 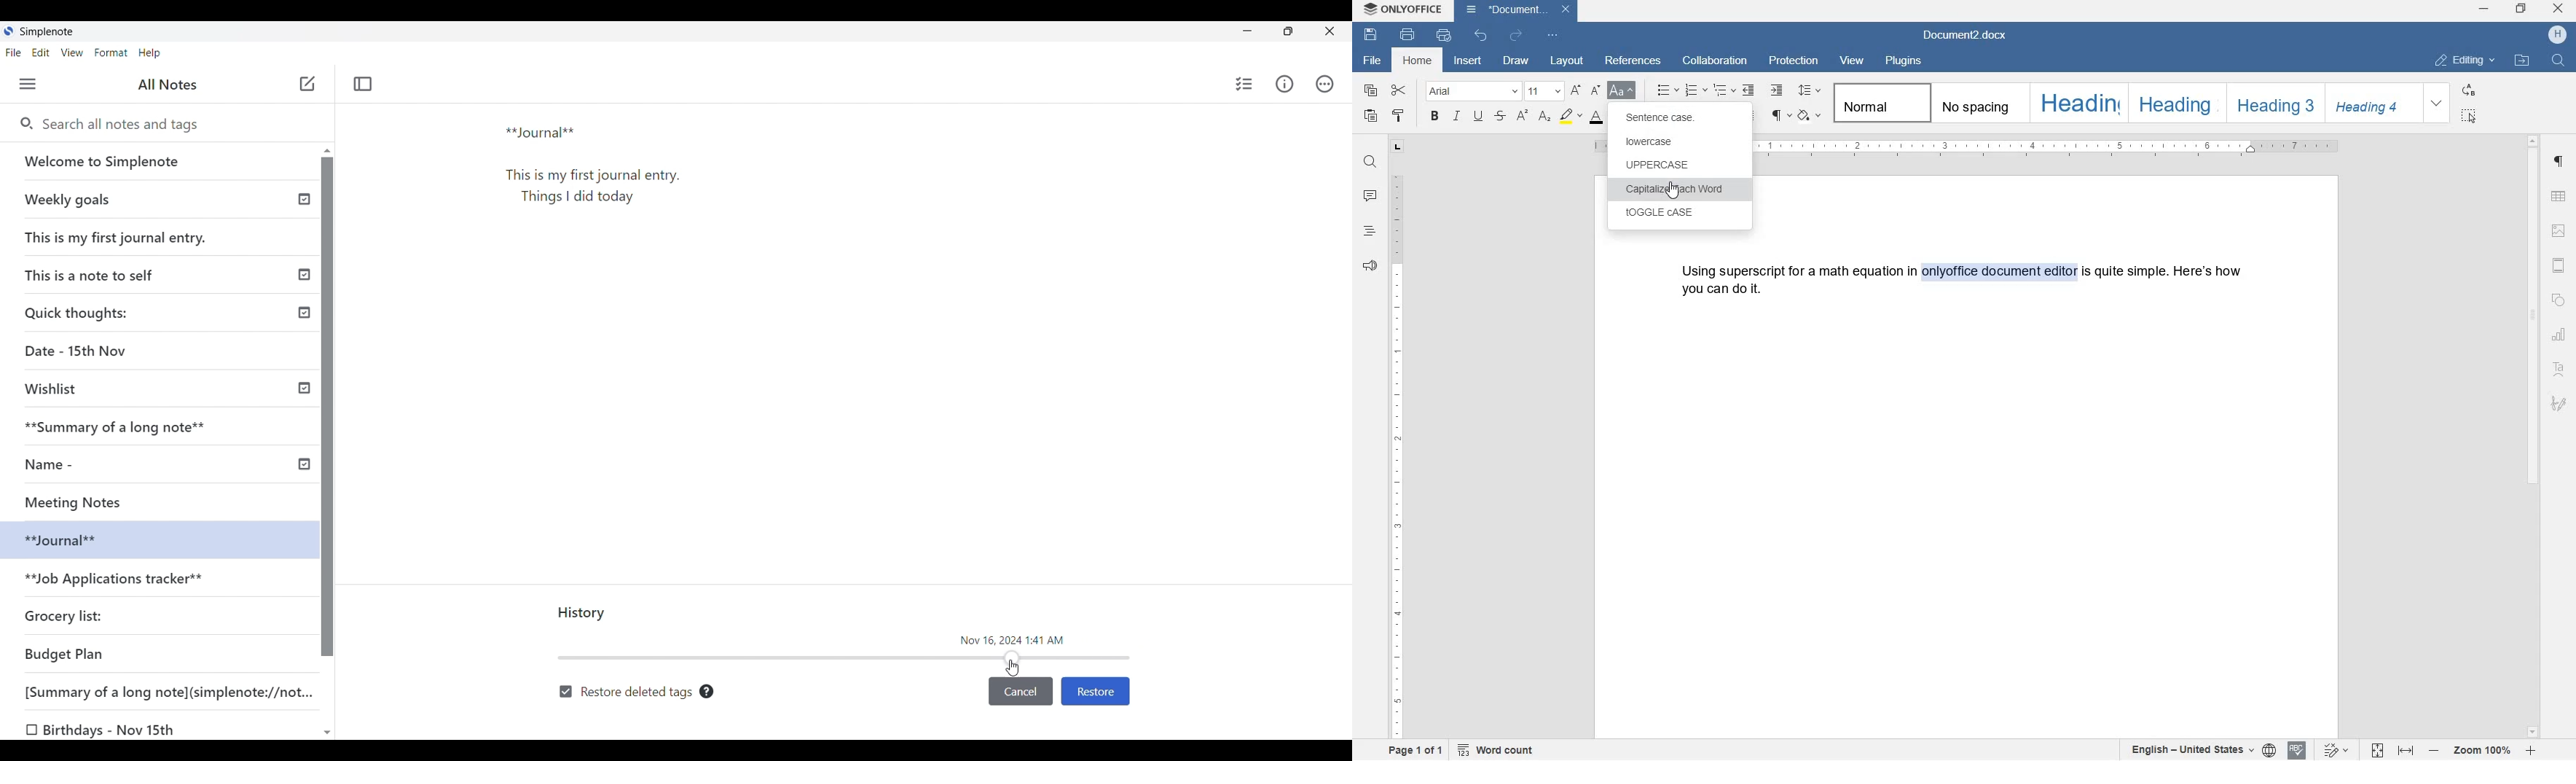 What do you see at coordinates (1966, 35) in the screenshot?
I see `Document2.docx` at bounding box center [1966, 35].